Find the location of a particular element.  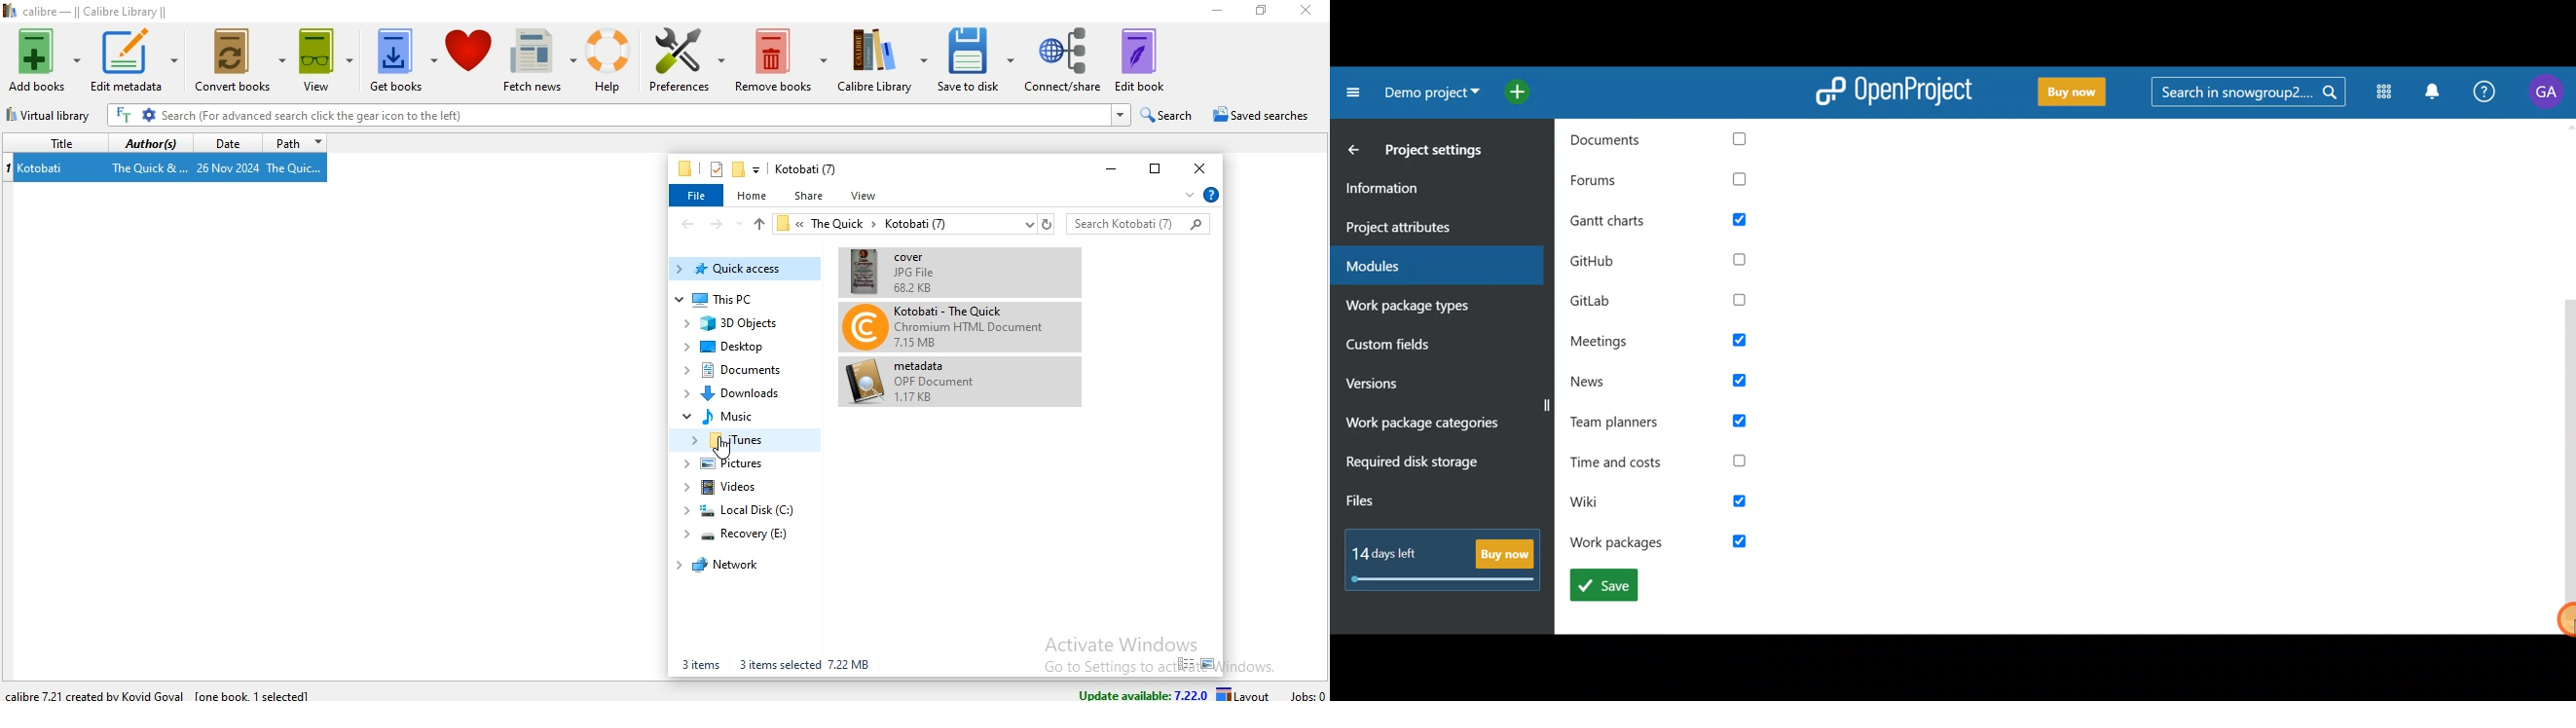

add books is located at coordinates (44, 60).